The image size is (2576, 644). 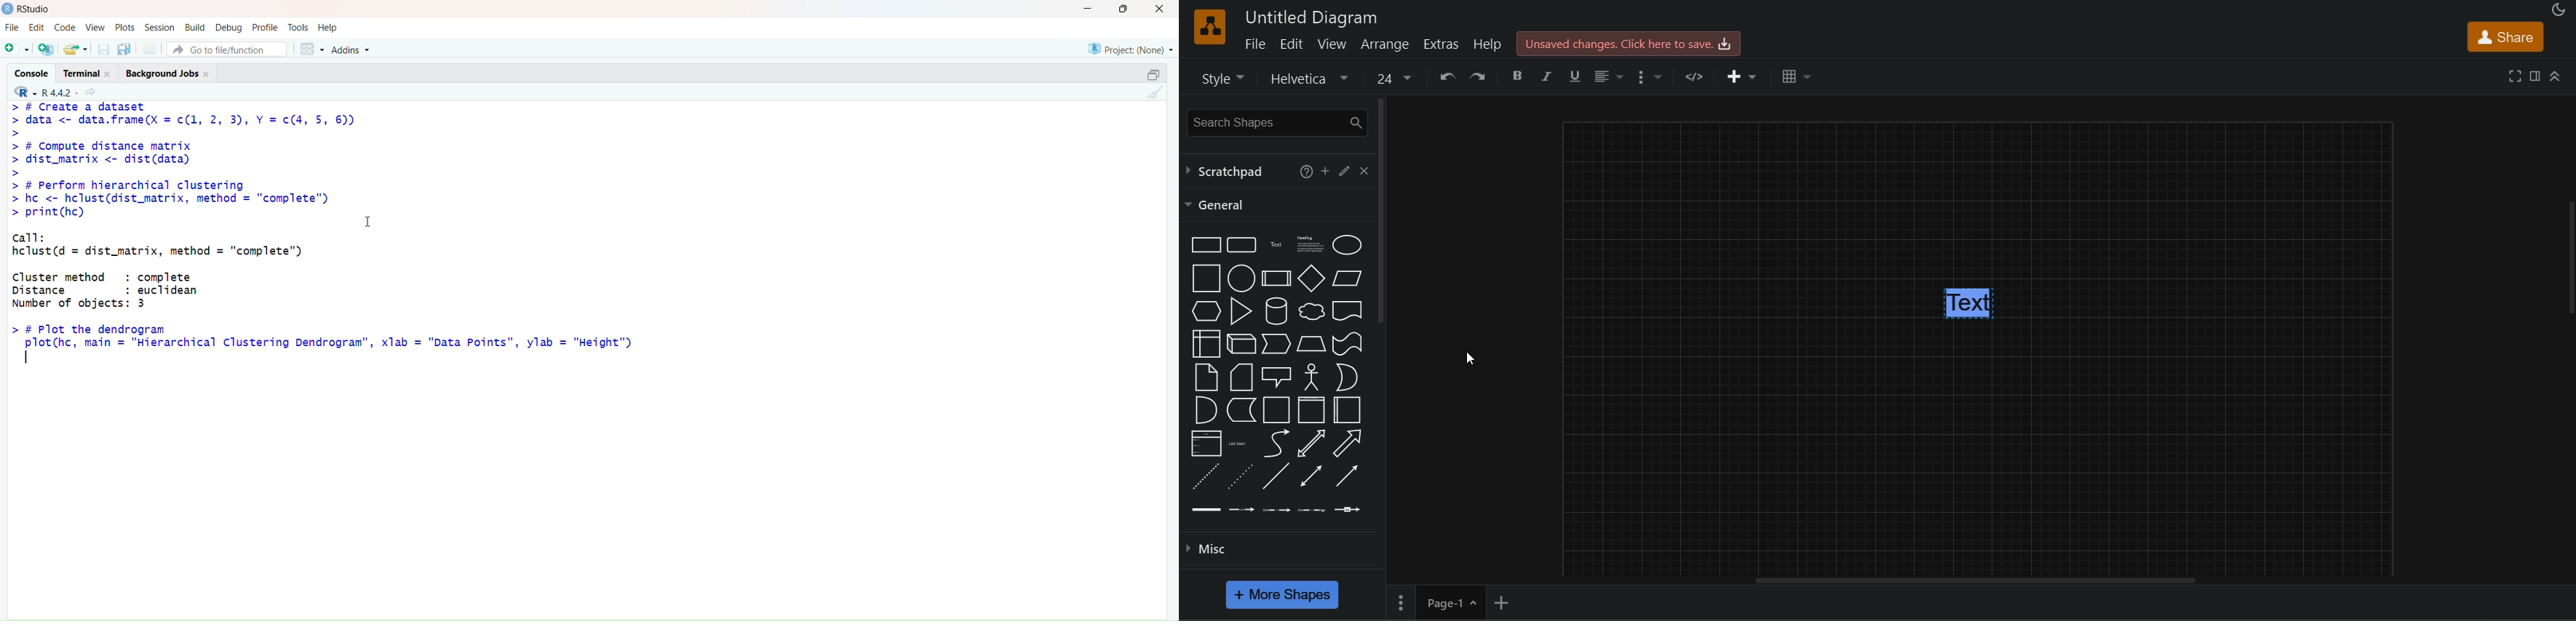 What do you see at coordinates (1305, 172) in the screenshot?
I see `help` at bounding box center [1305, 172].